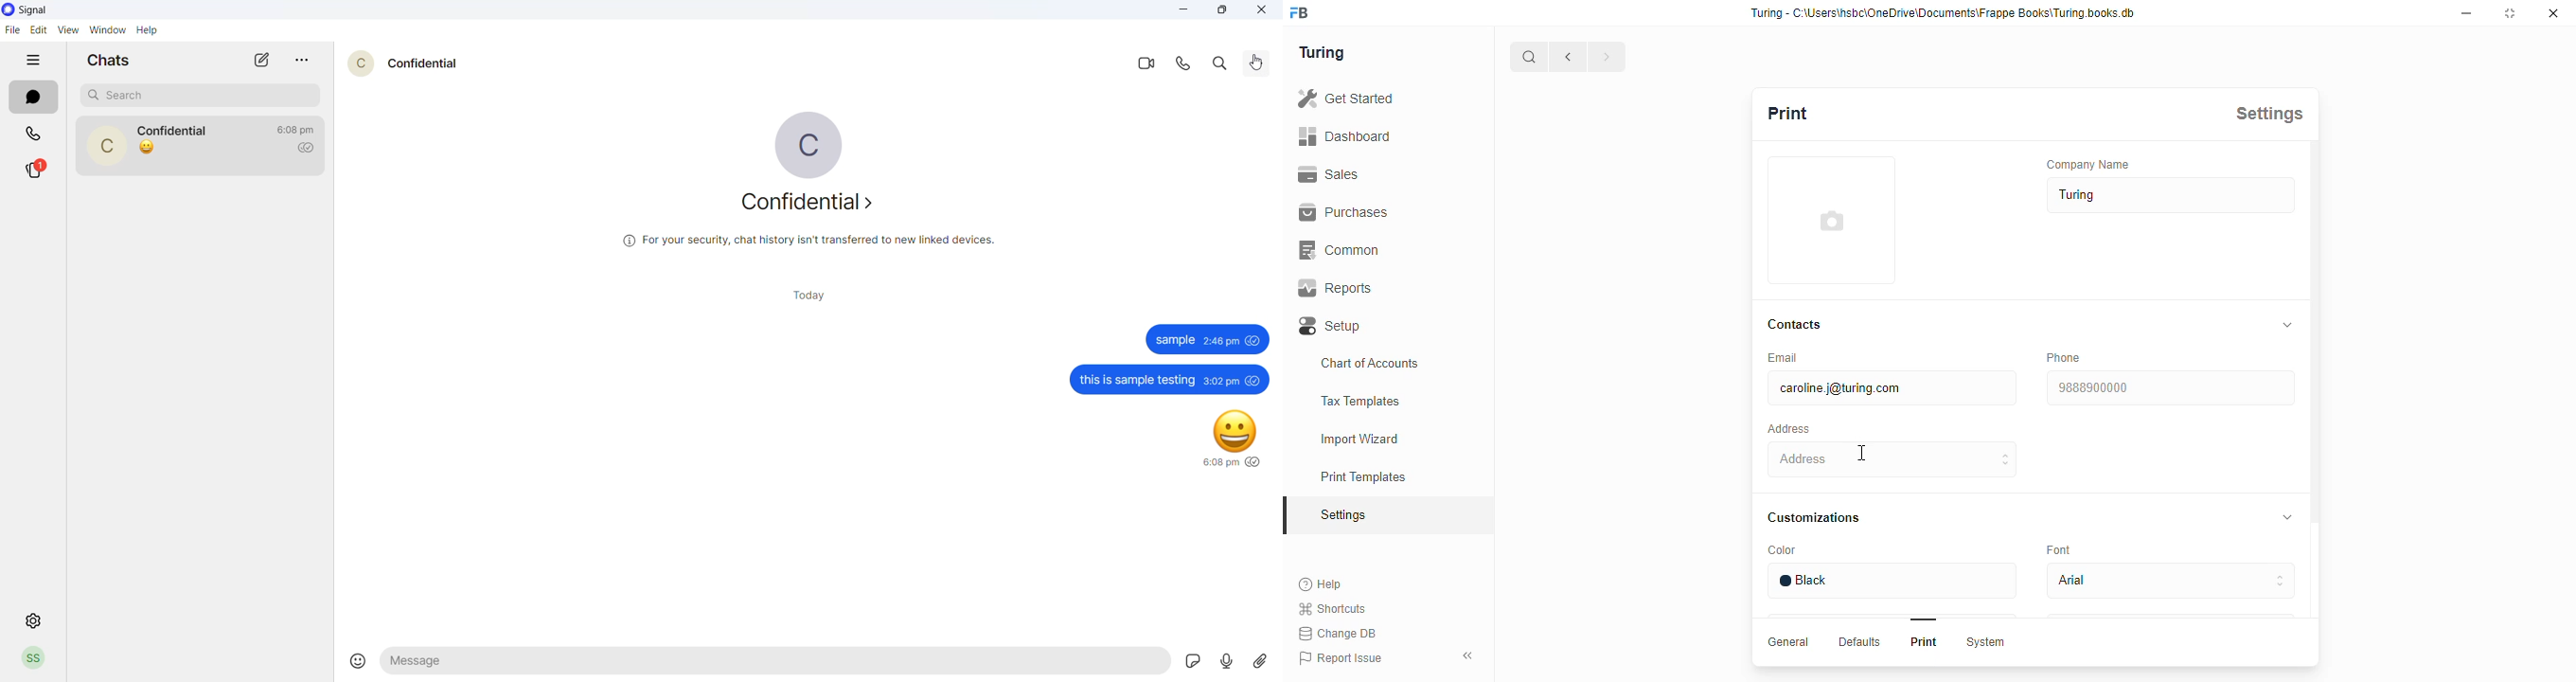  I want to click on dashboard, so click(1344, 135).